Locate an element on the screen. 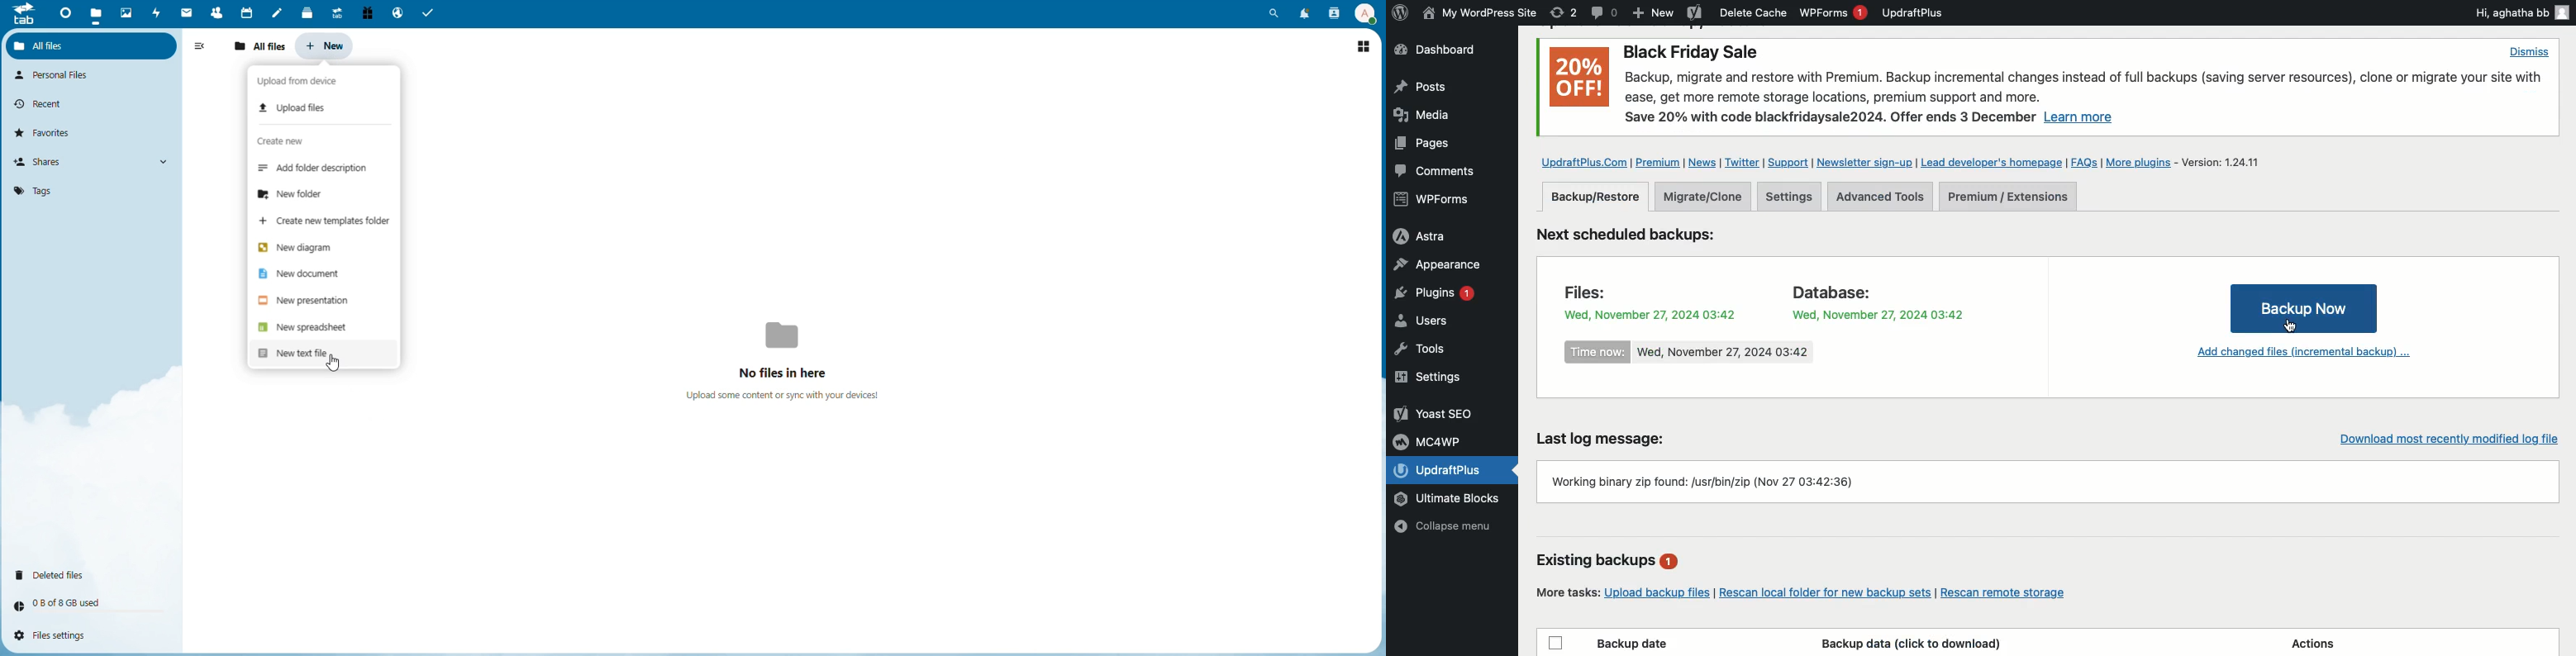 This screenshot has height=672, width=2576. Migrate clone is located at coordinates (1702, 196).